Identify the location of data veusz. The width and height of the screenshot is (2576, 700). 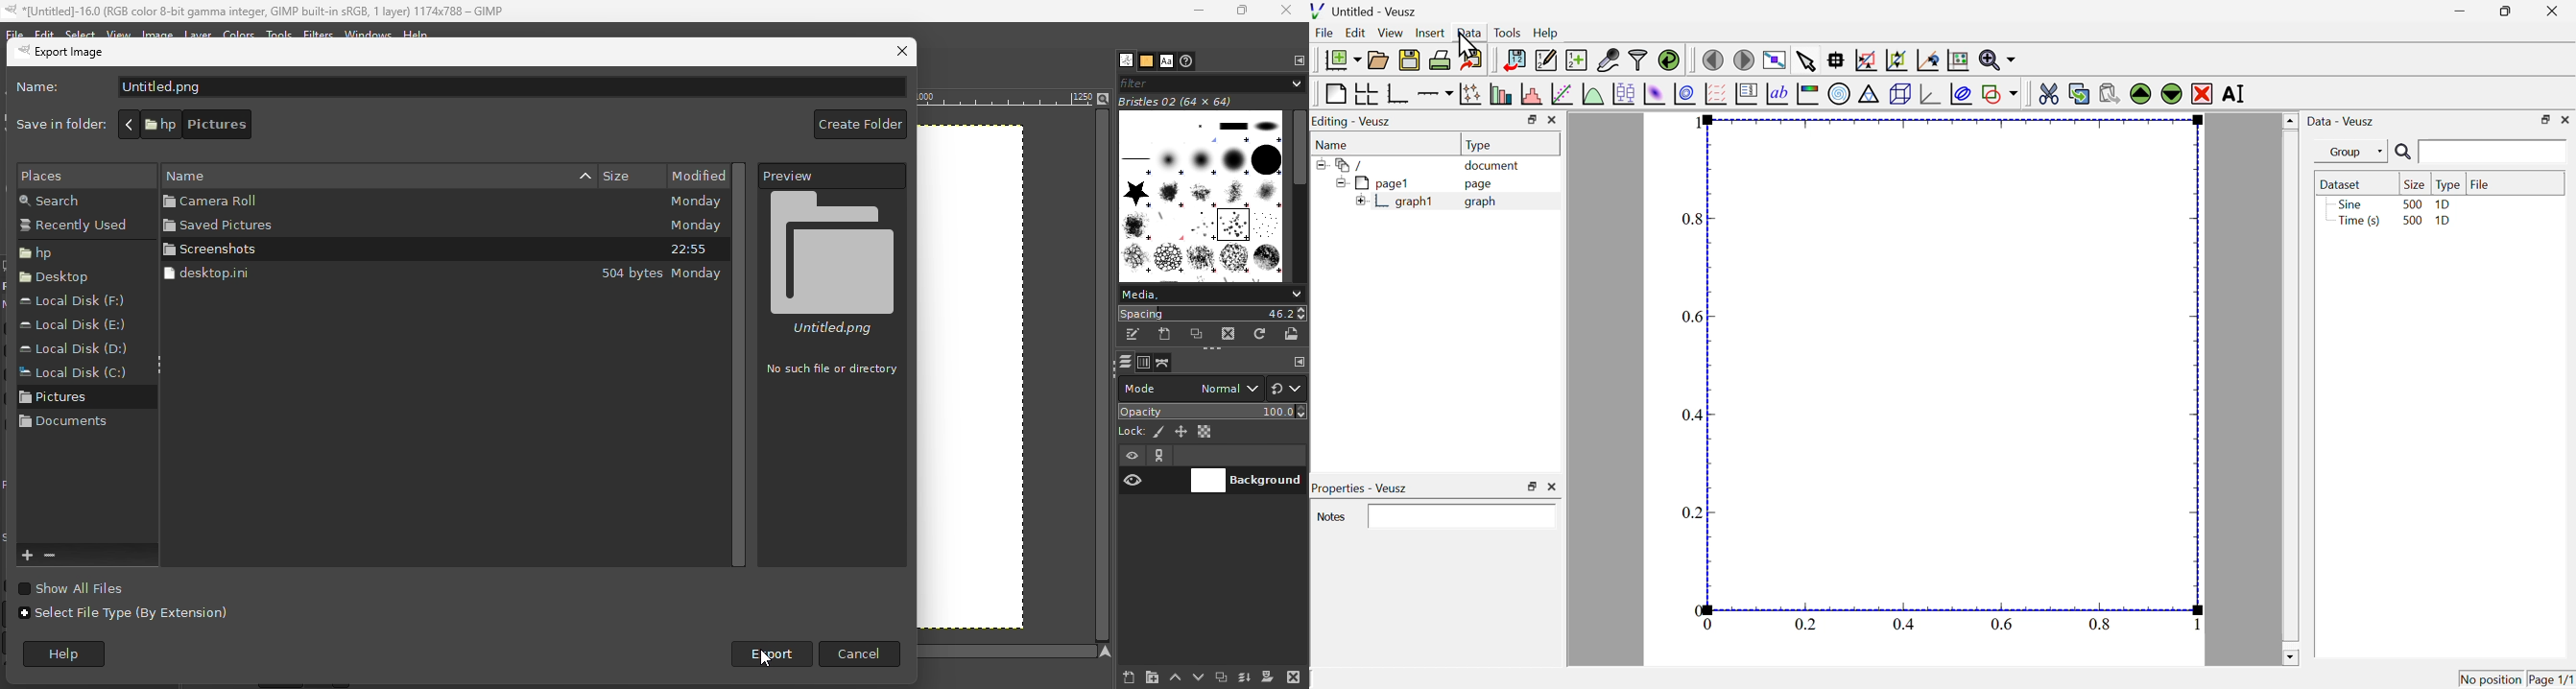
(2341, 121).